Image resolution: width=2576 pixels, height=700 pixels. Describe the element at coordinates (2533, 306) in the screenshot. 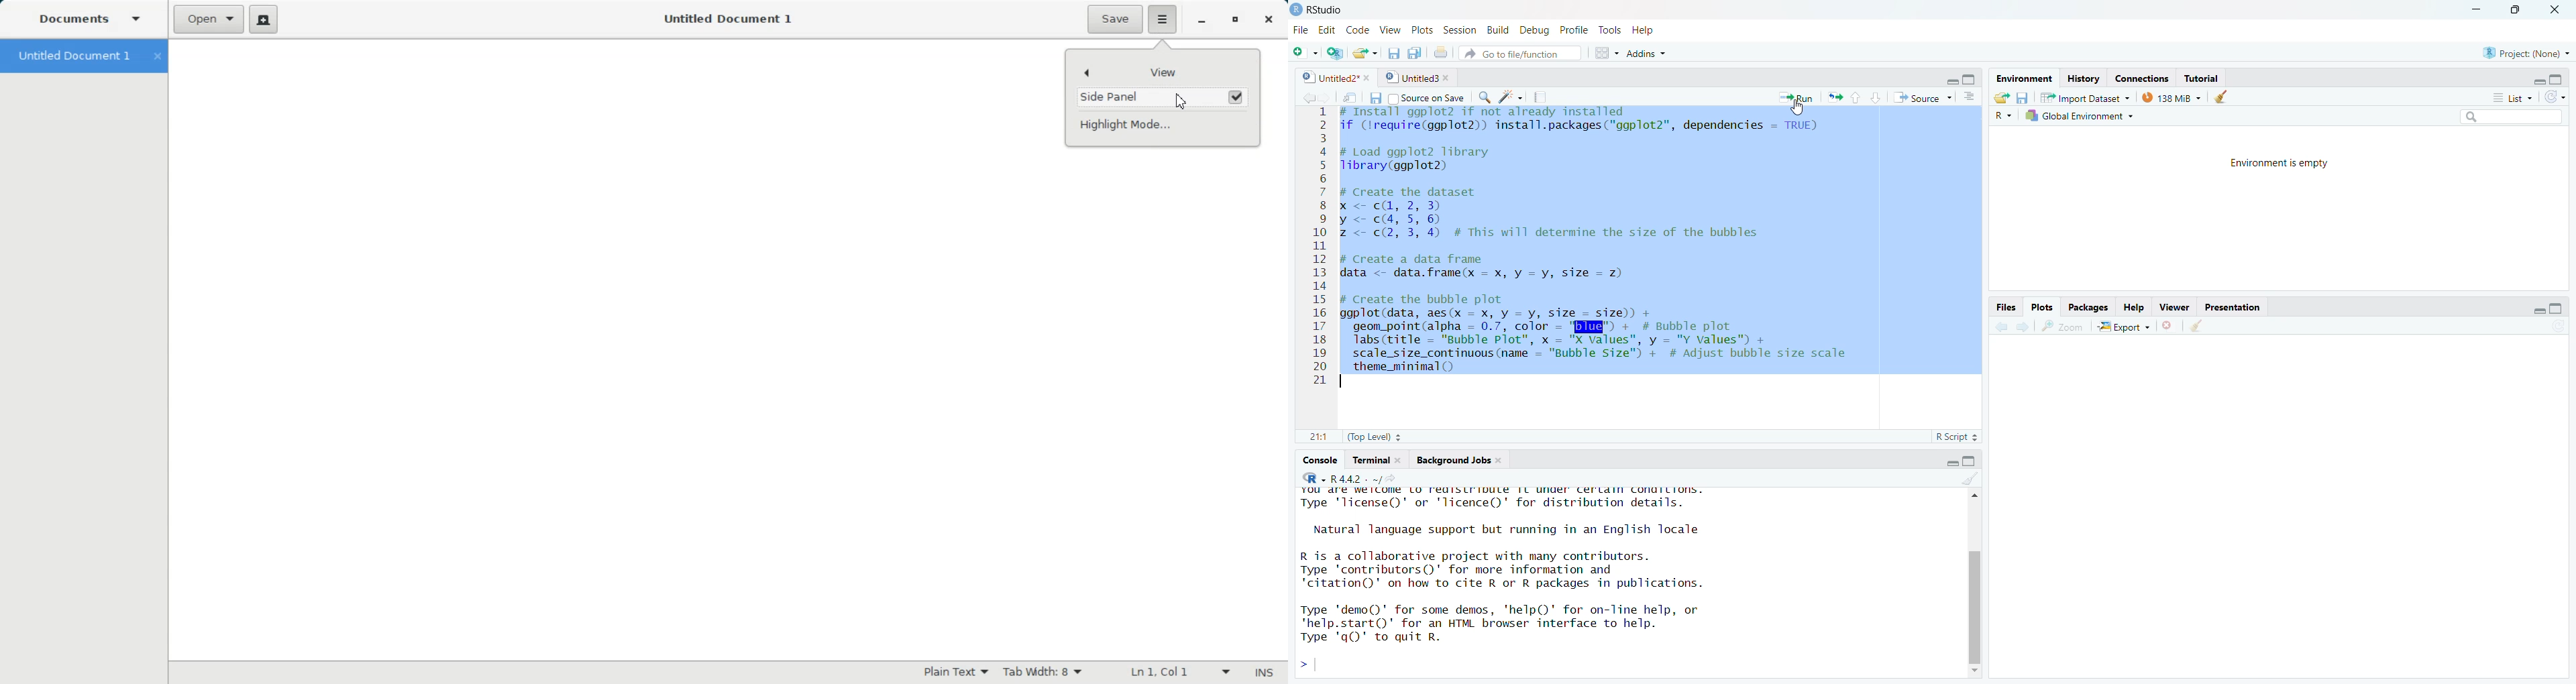

I see `maximize/minimize` at that location.